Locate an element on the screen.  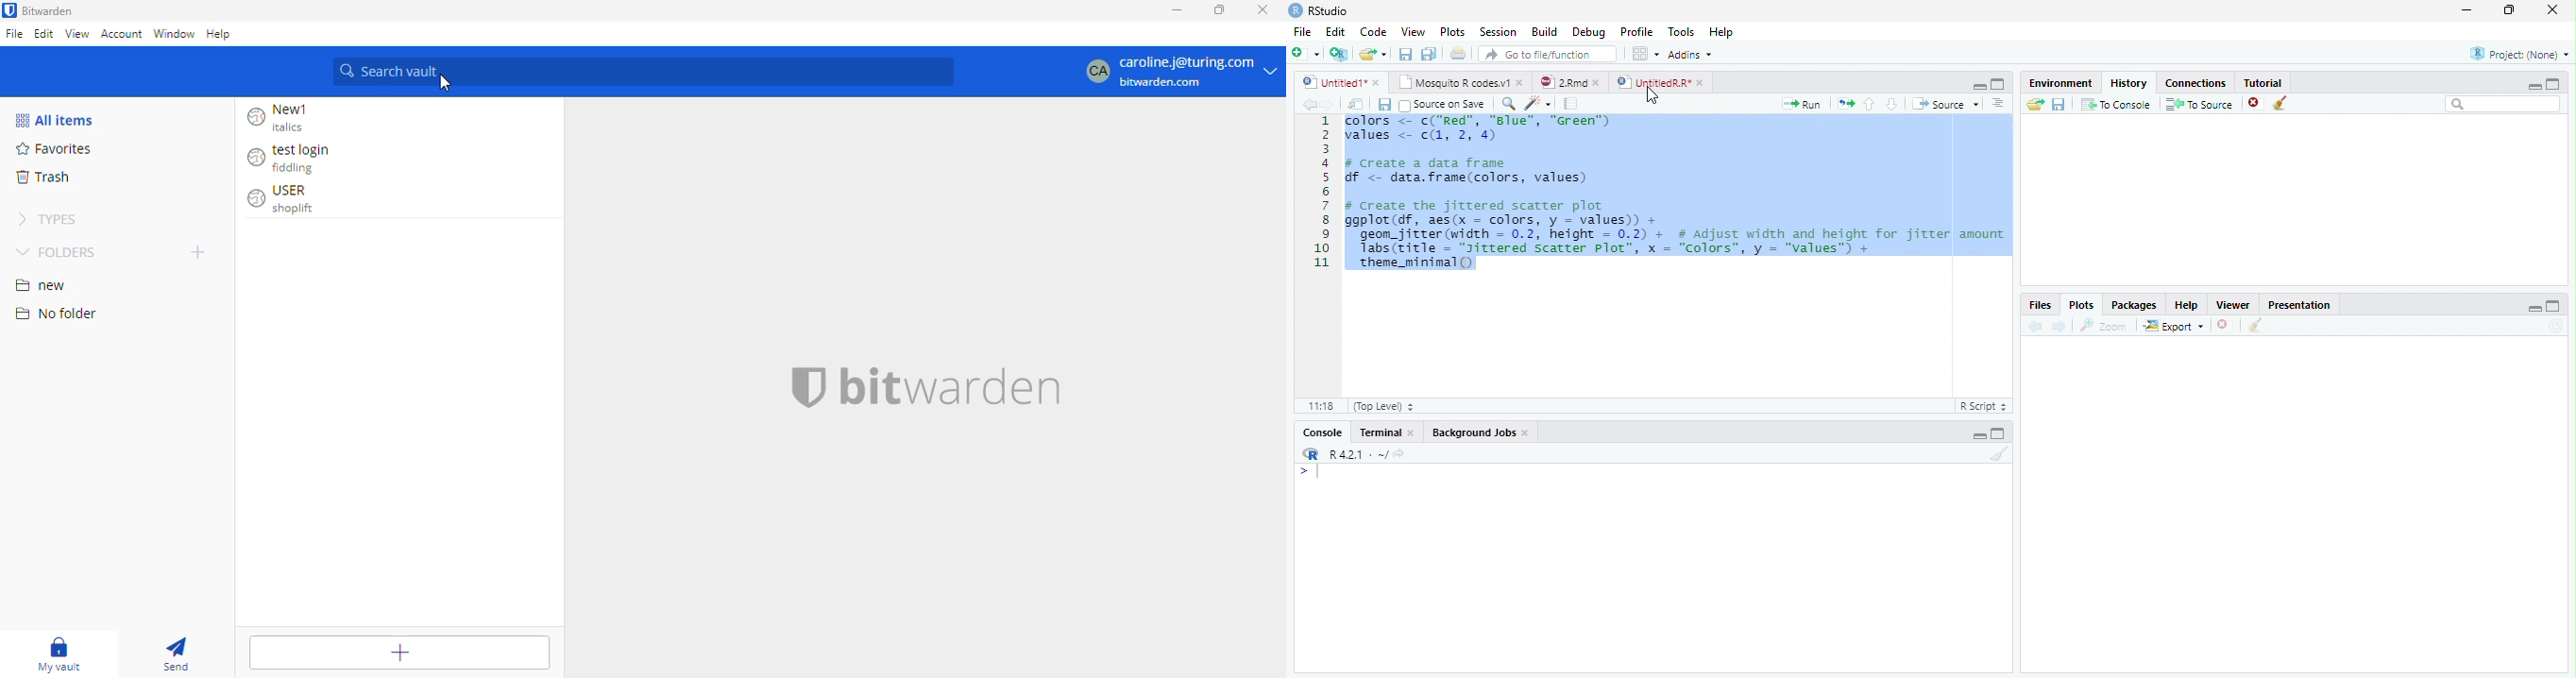
Next plot is located at coordinates (2059, 326).